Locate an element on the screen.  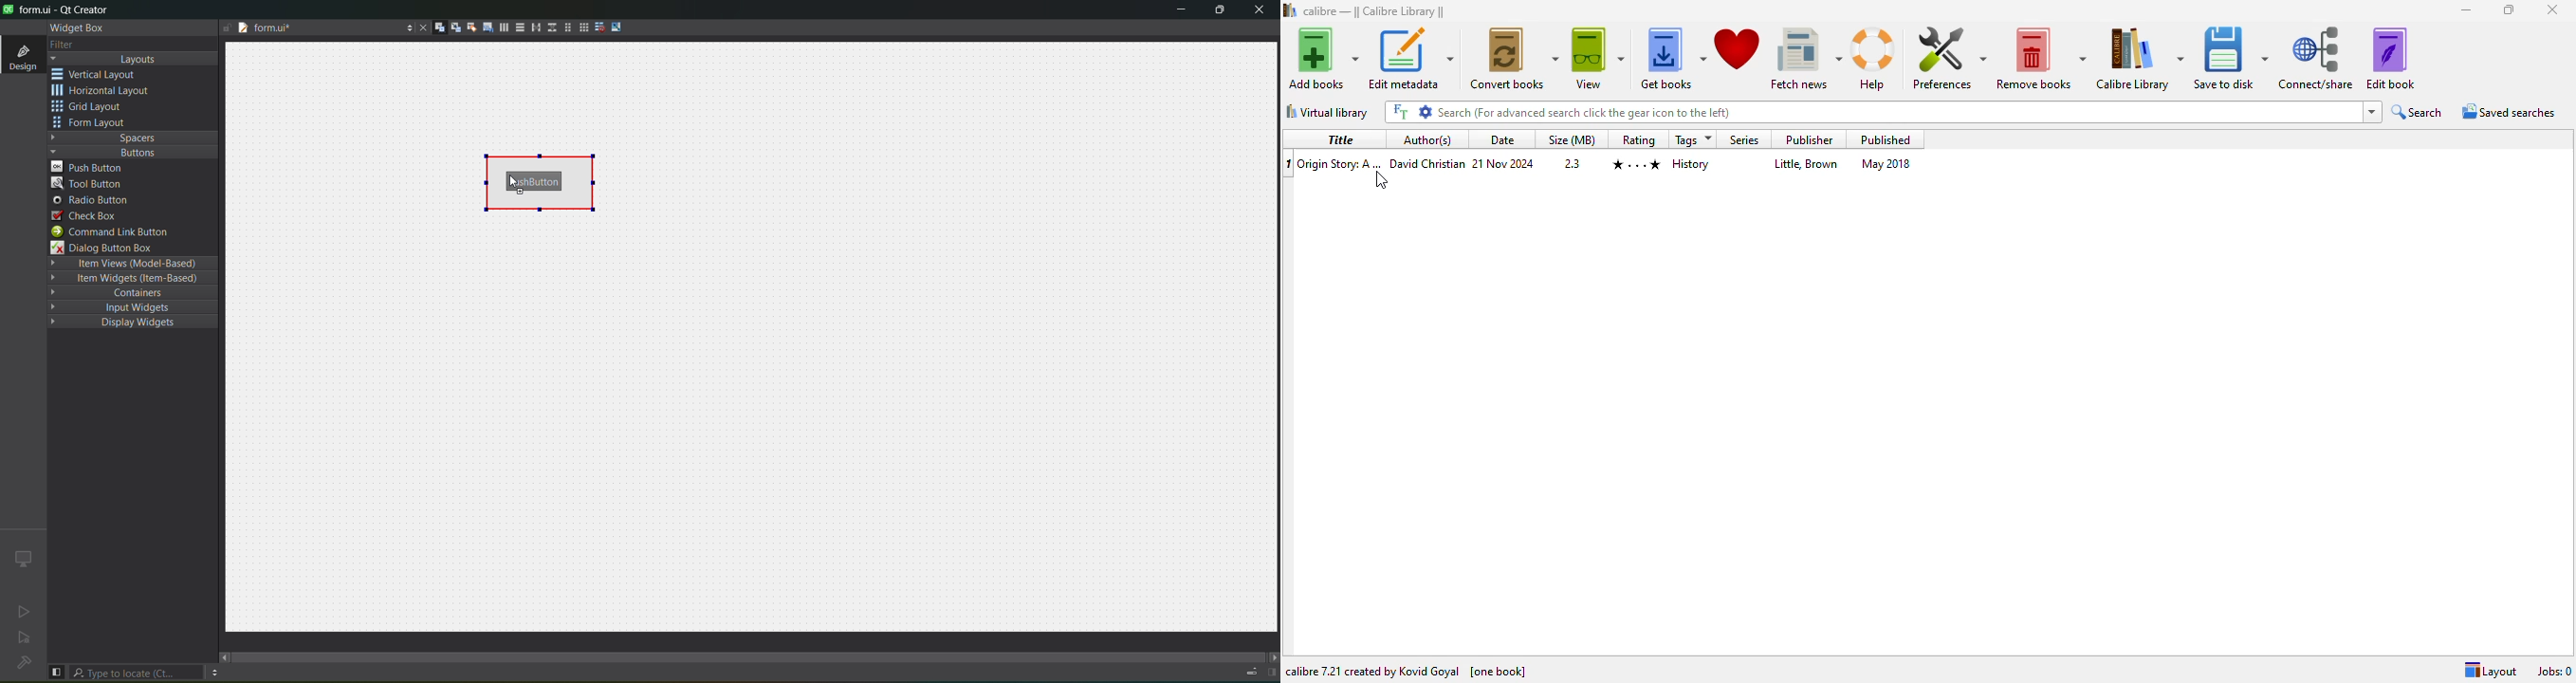
search is located at coordinates (1873, 112).